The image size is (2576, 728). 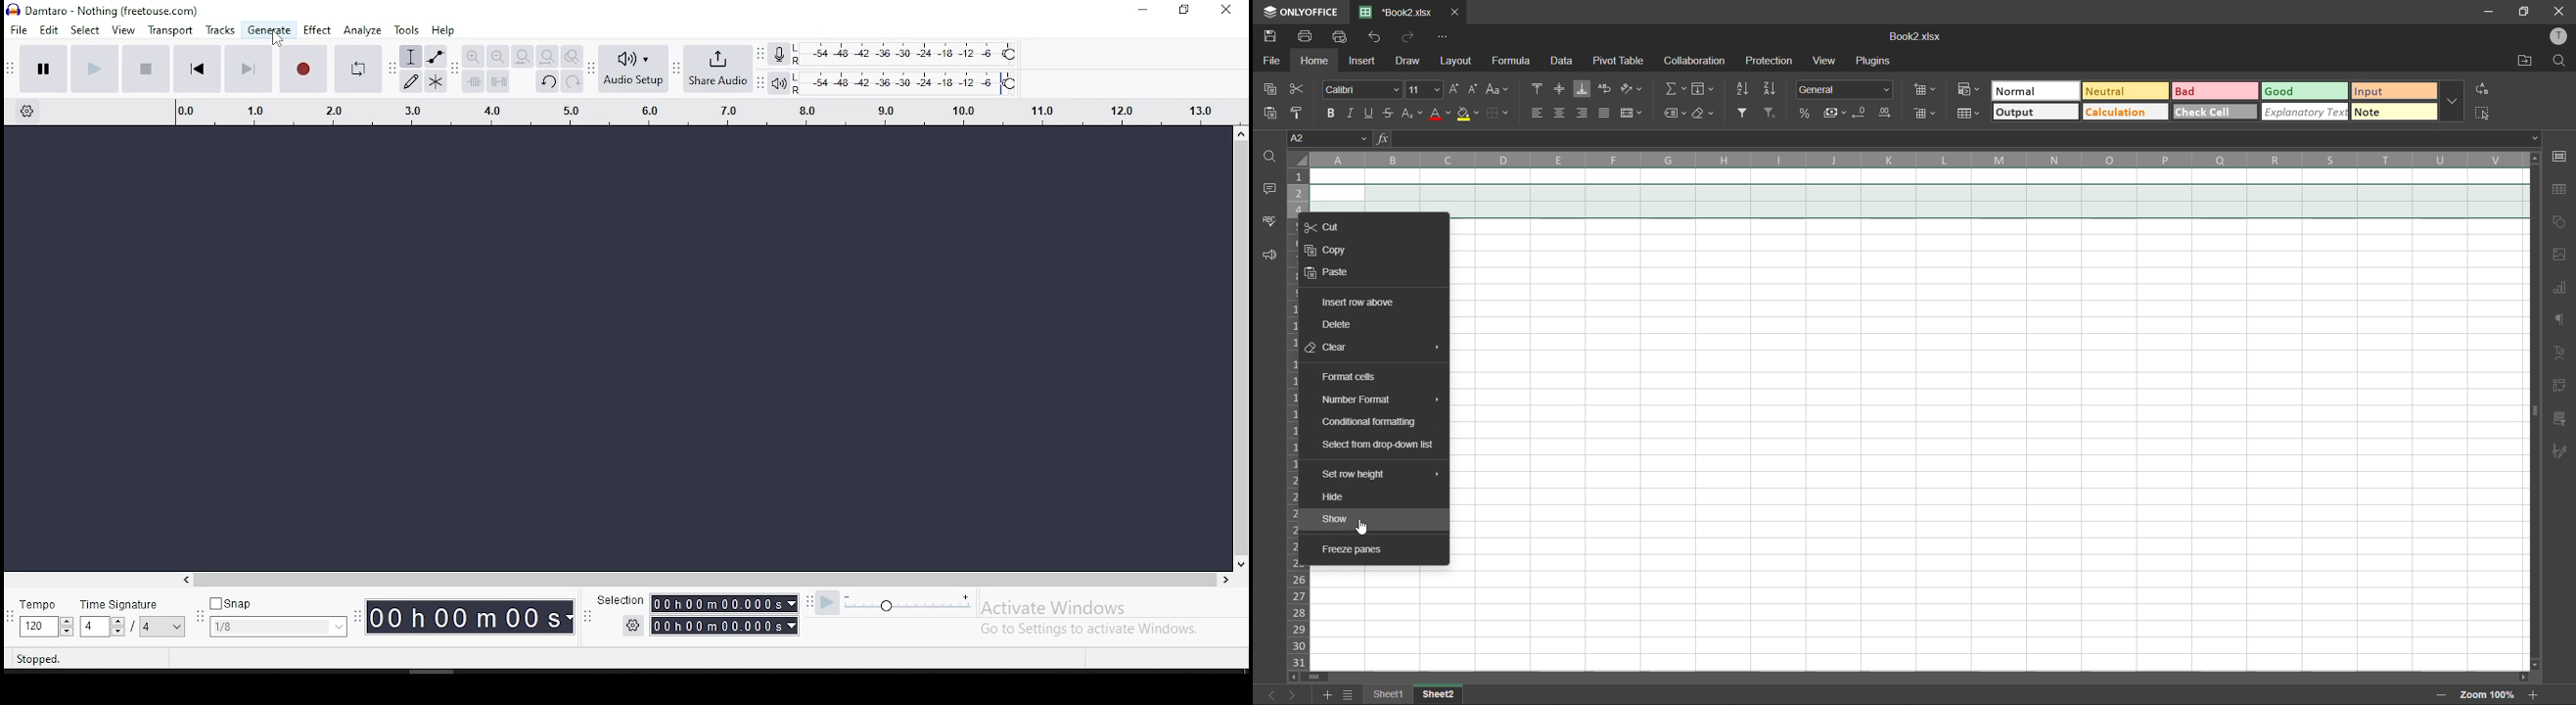 I want to click on customize quick access toolbar, so click(x=1443, y=37).